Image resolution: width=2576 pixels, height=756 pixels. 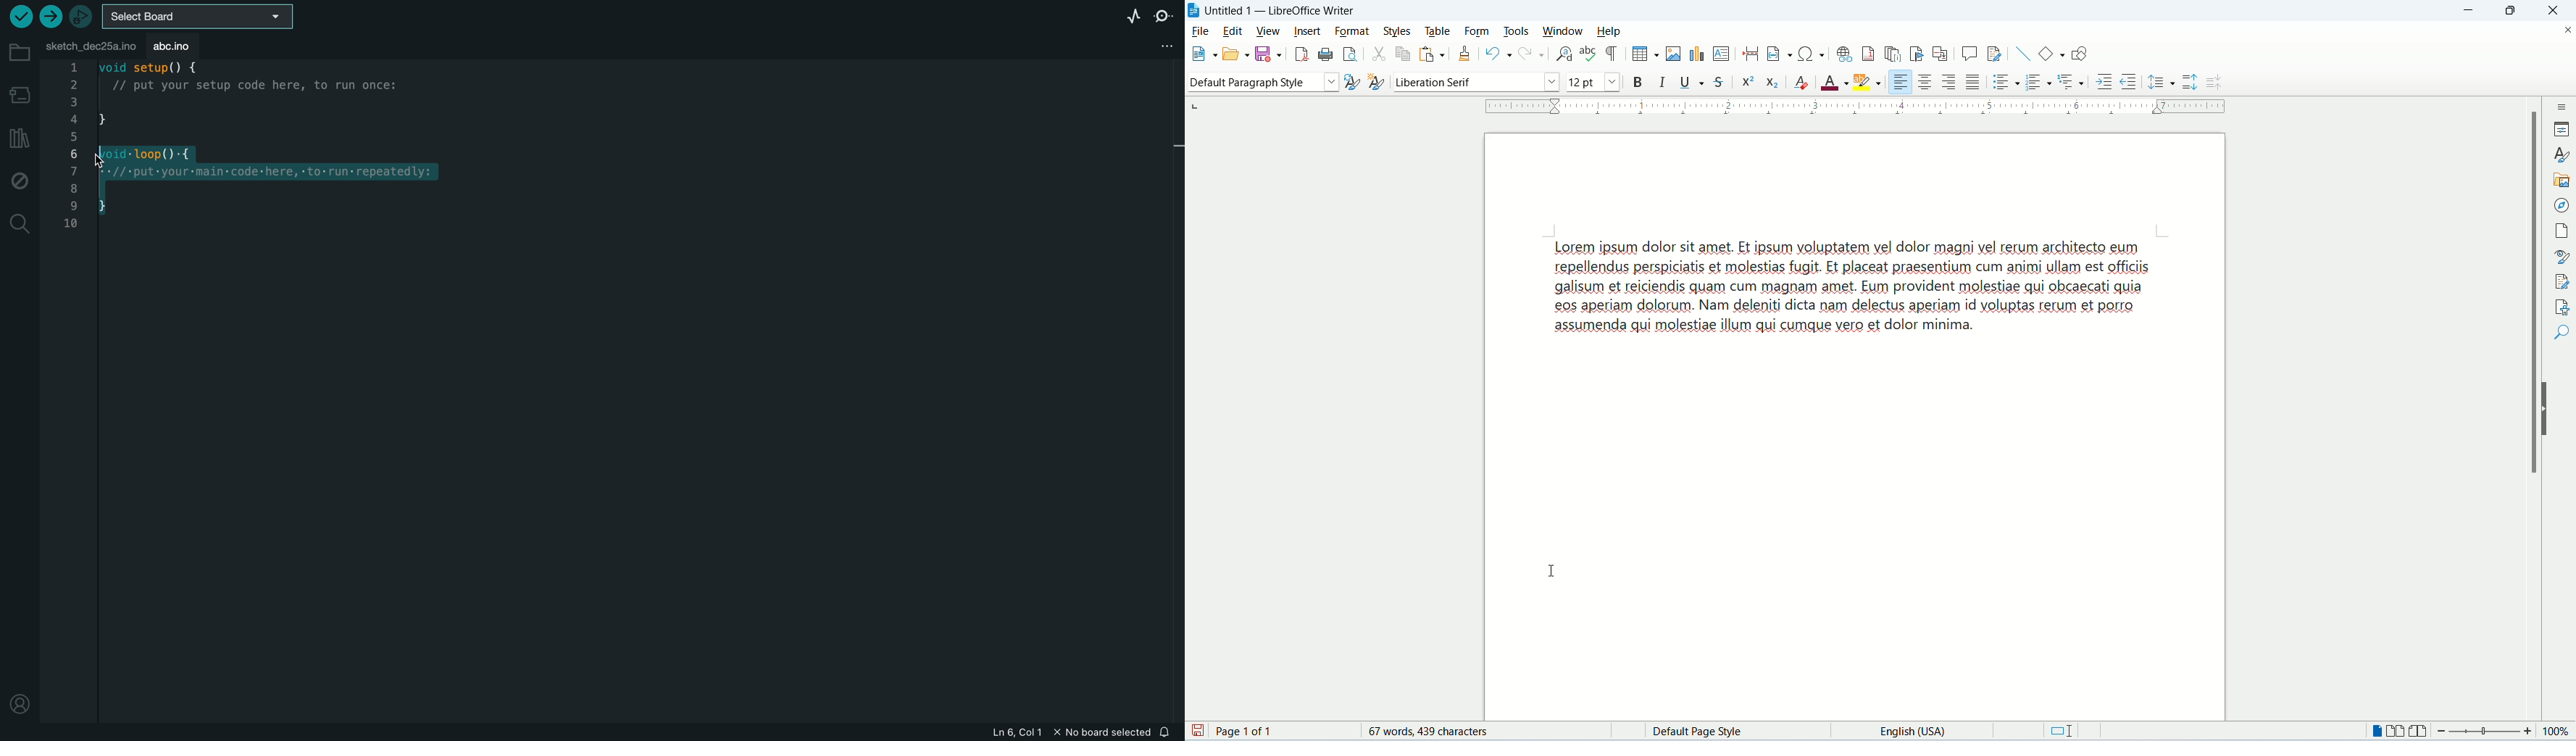 What do you see at coordinates (1772, 83) in the screenshot?
I see `subscript` at bounding box center [1772, 83].